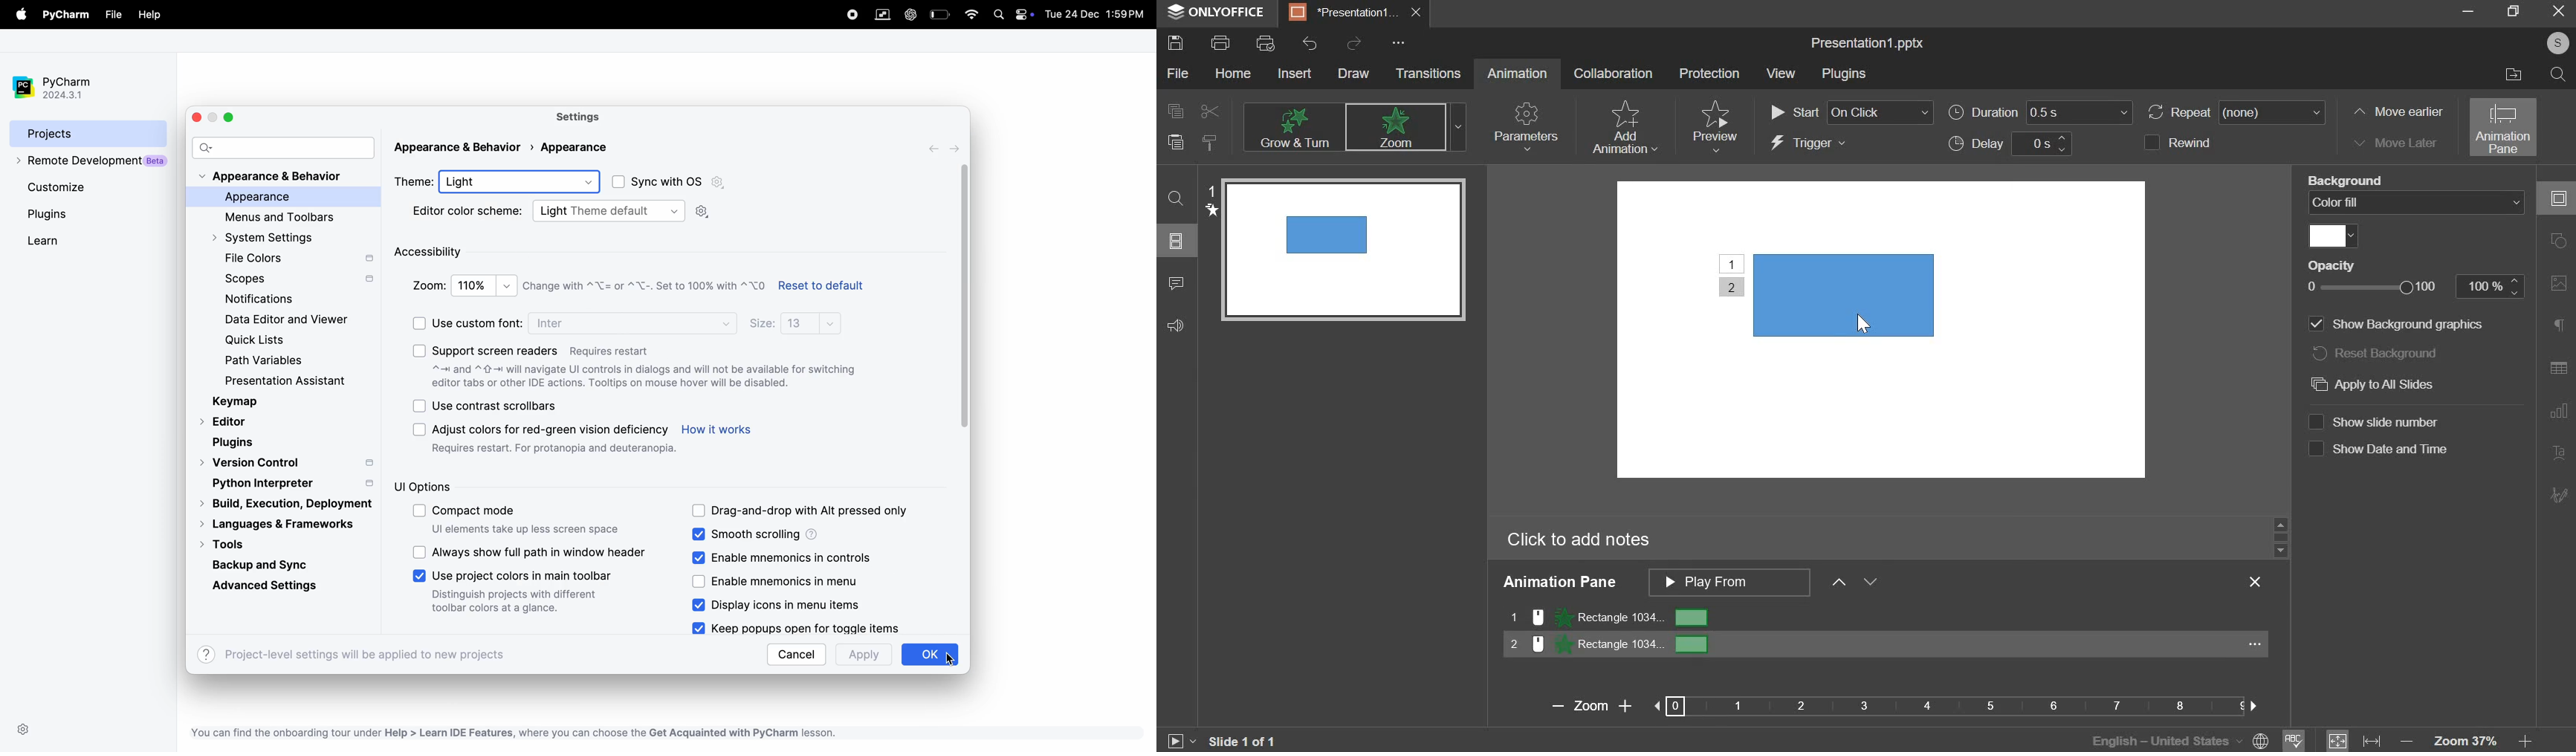  What do you see at coordinates (2559, 75) in the screenshot?
I see `find` at bounding box center [2559, 75].